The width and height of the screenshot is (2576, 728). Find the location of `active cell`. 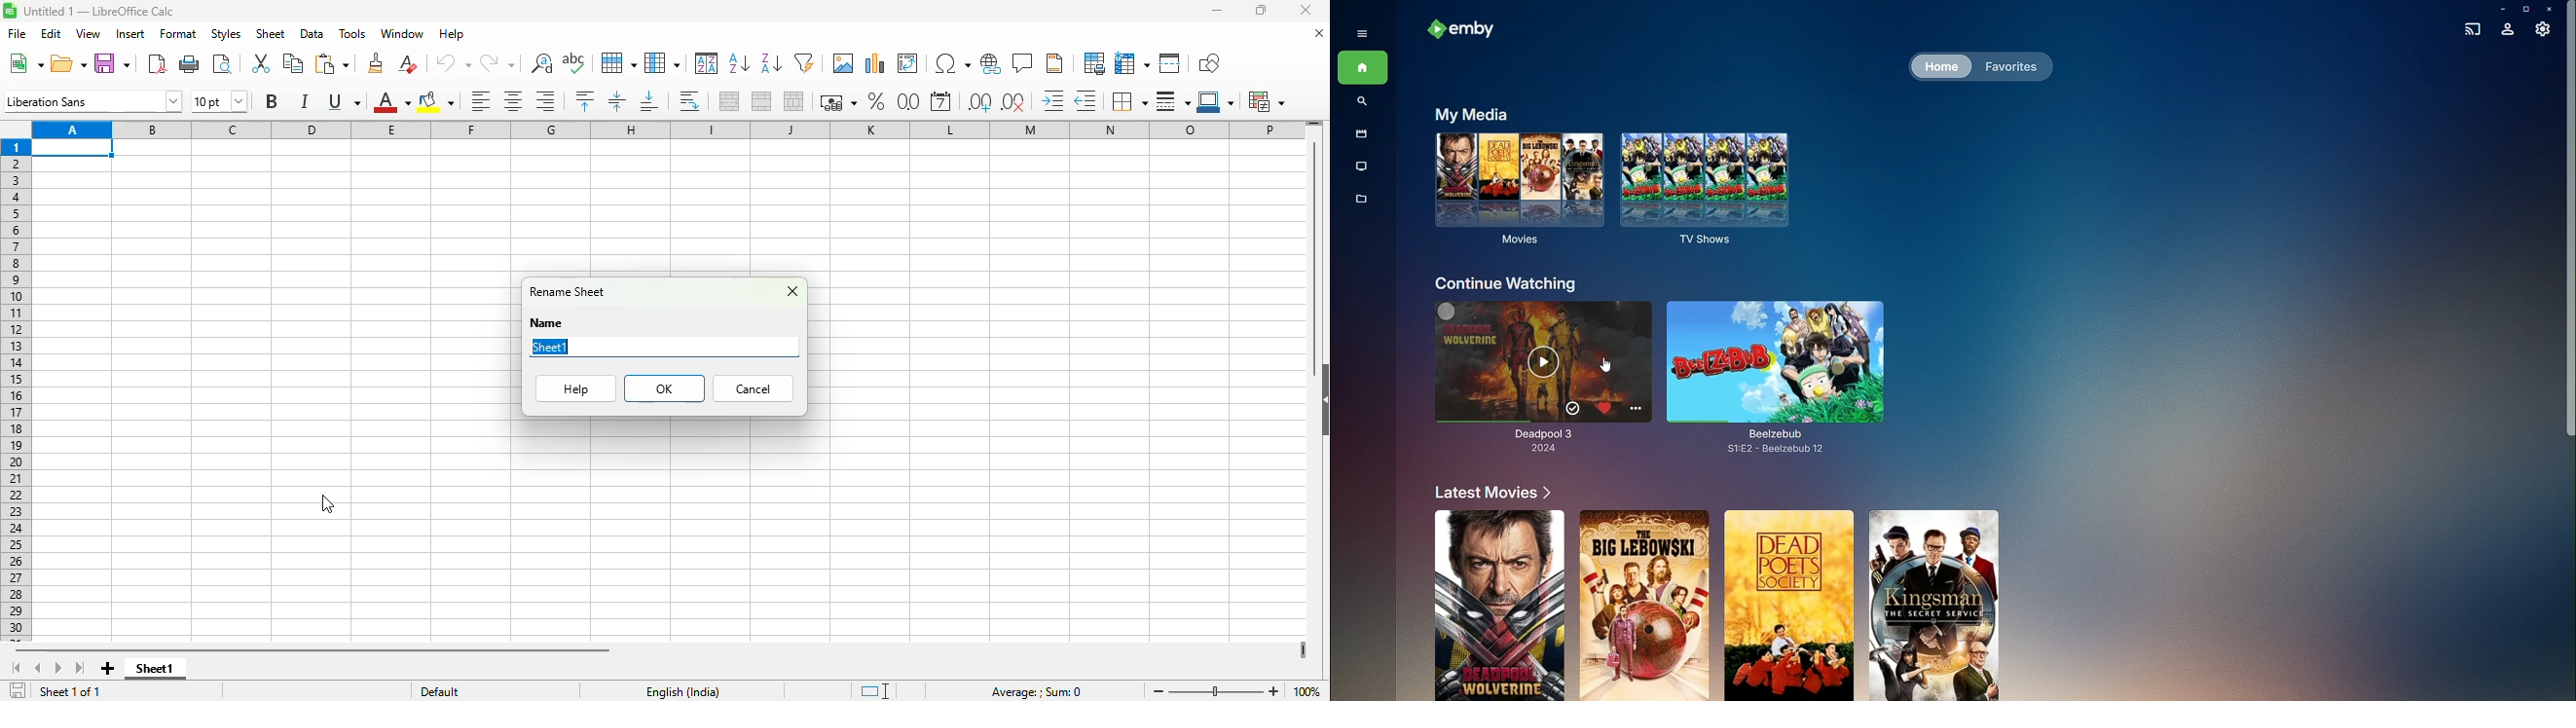

active cell is located at coordinates (73, 148).